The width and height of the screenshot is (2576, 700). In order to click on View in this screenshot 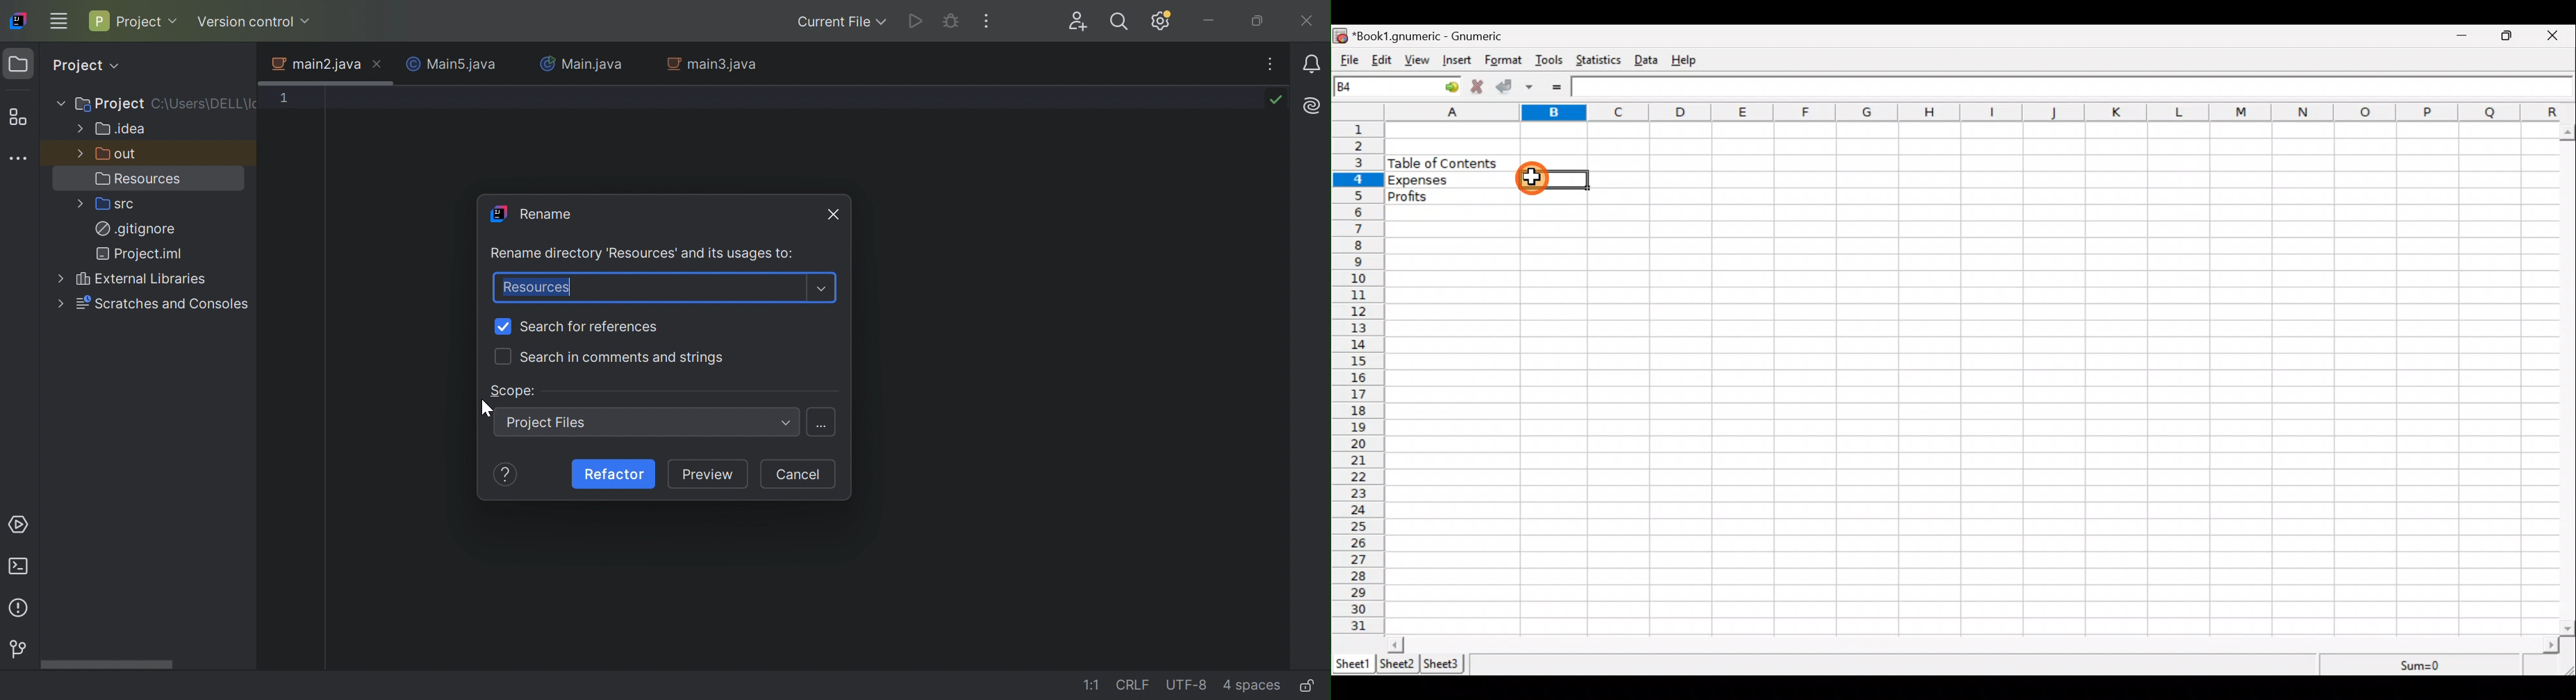, I will do `click(1417, 60)`.